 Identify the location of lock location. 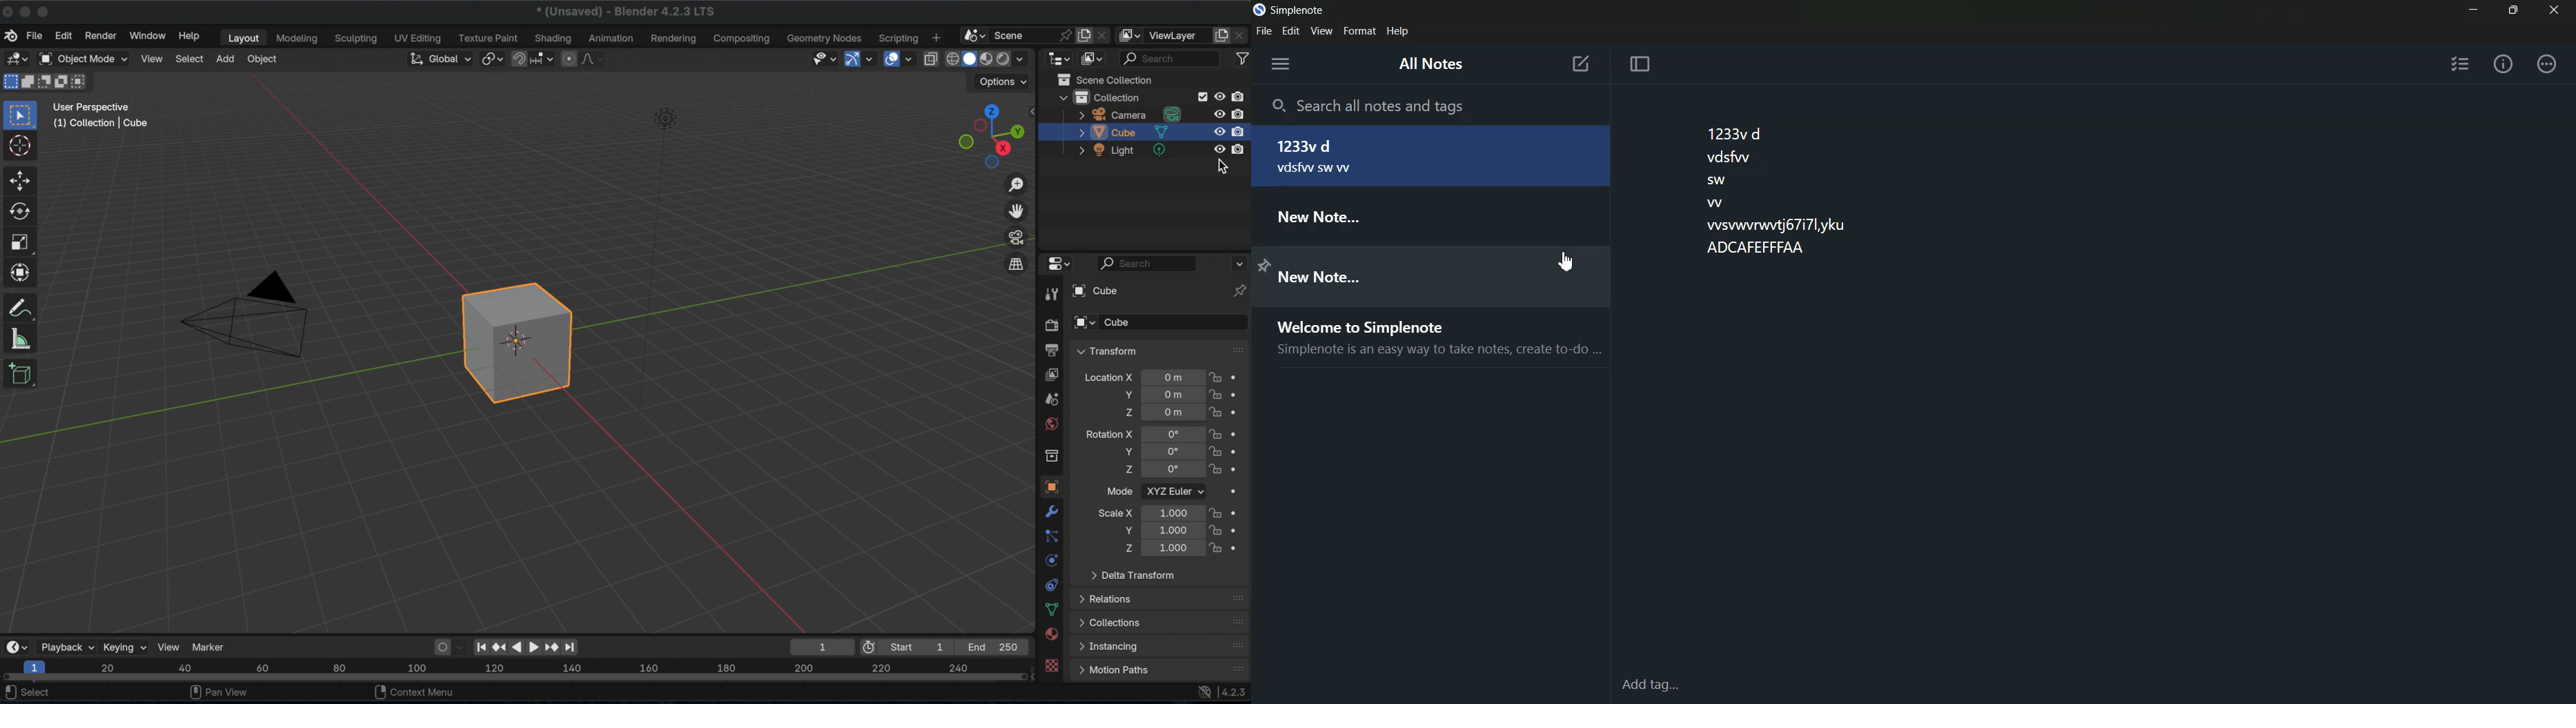
(1217, 432).